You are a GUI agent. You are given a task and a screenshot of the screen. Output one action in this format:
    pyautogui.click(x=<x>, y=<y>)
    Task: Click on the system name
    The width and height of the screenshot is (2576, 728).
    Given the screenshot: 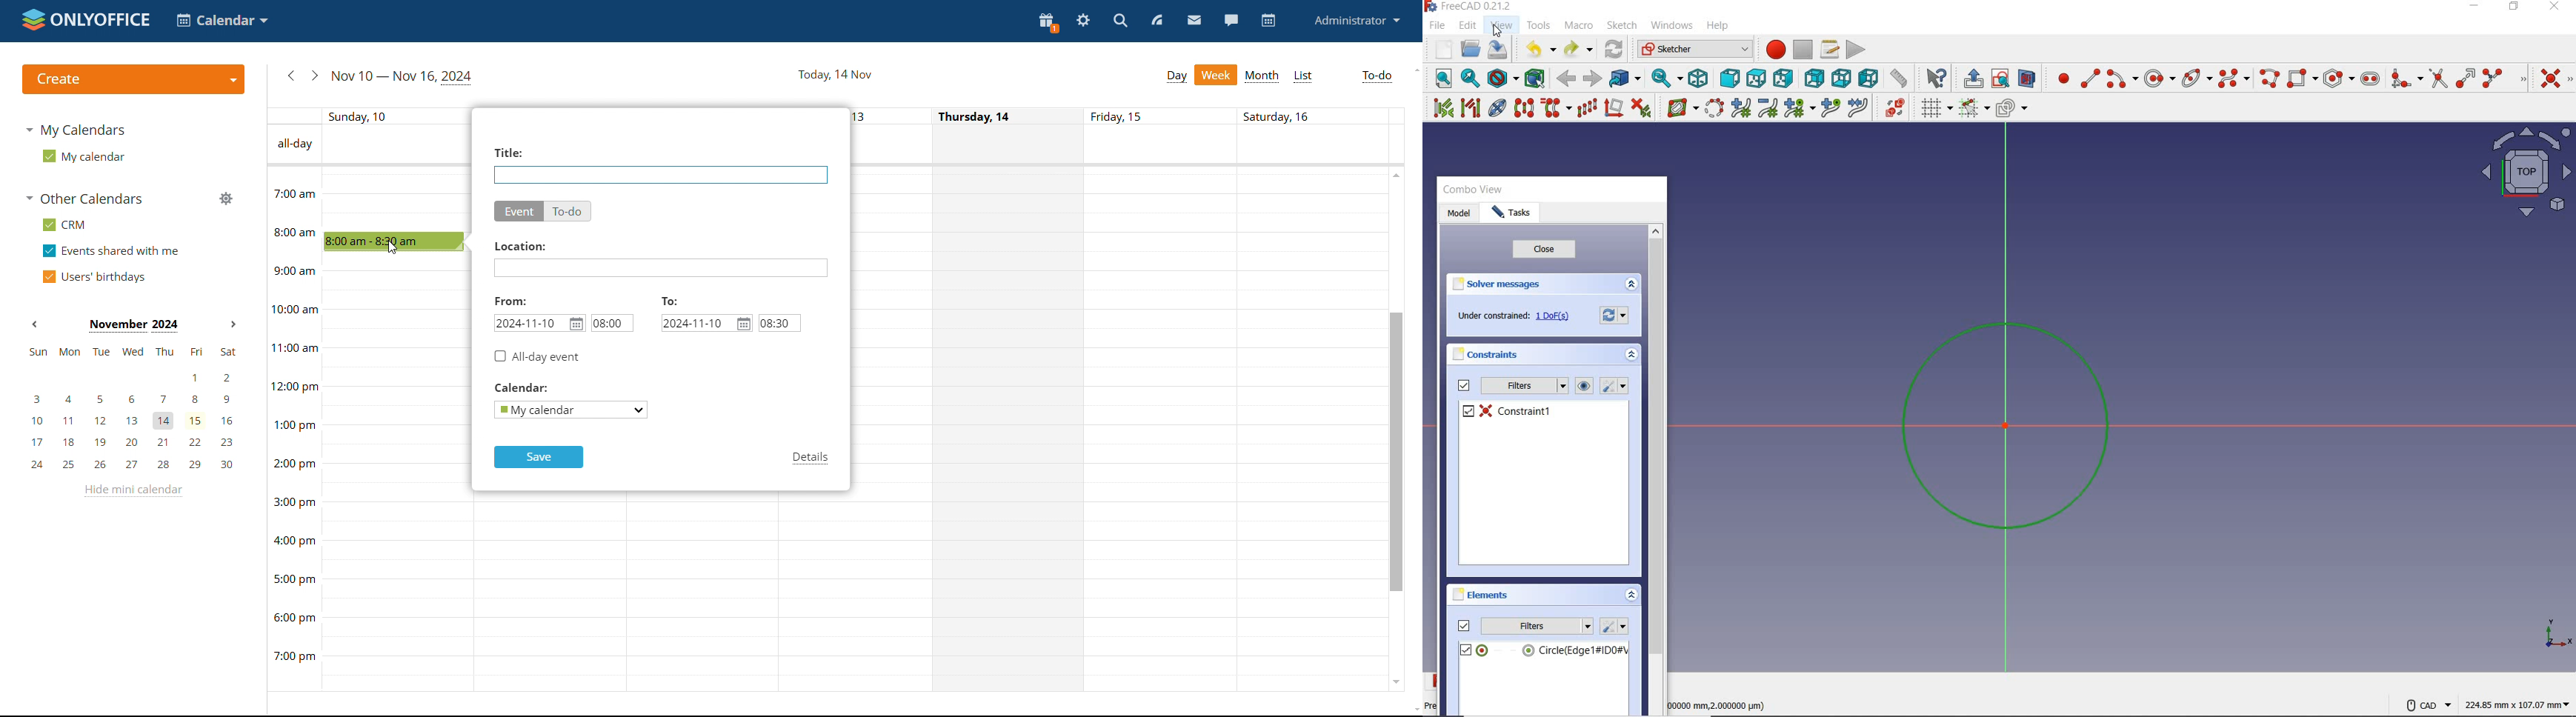 What is the action you would take?
    pyautogui.click(x=1471, y=8)
    